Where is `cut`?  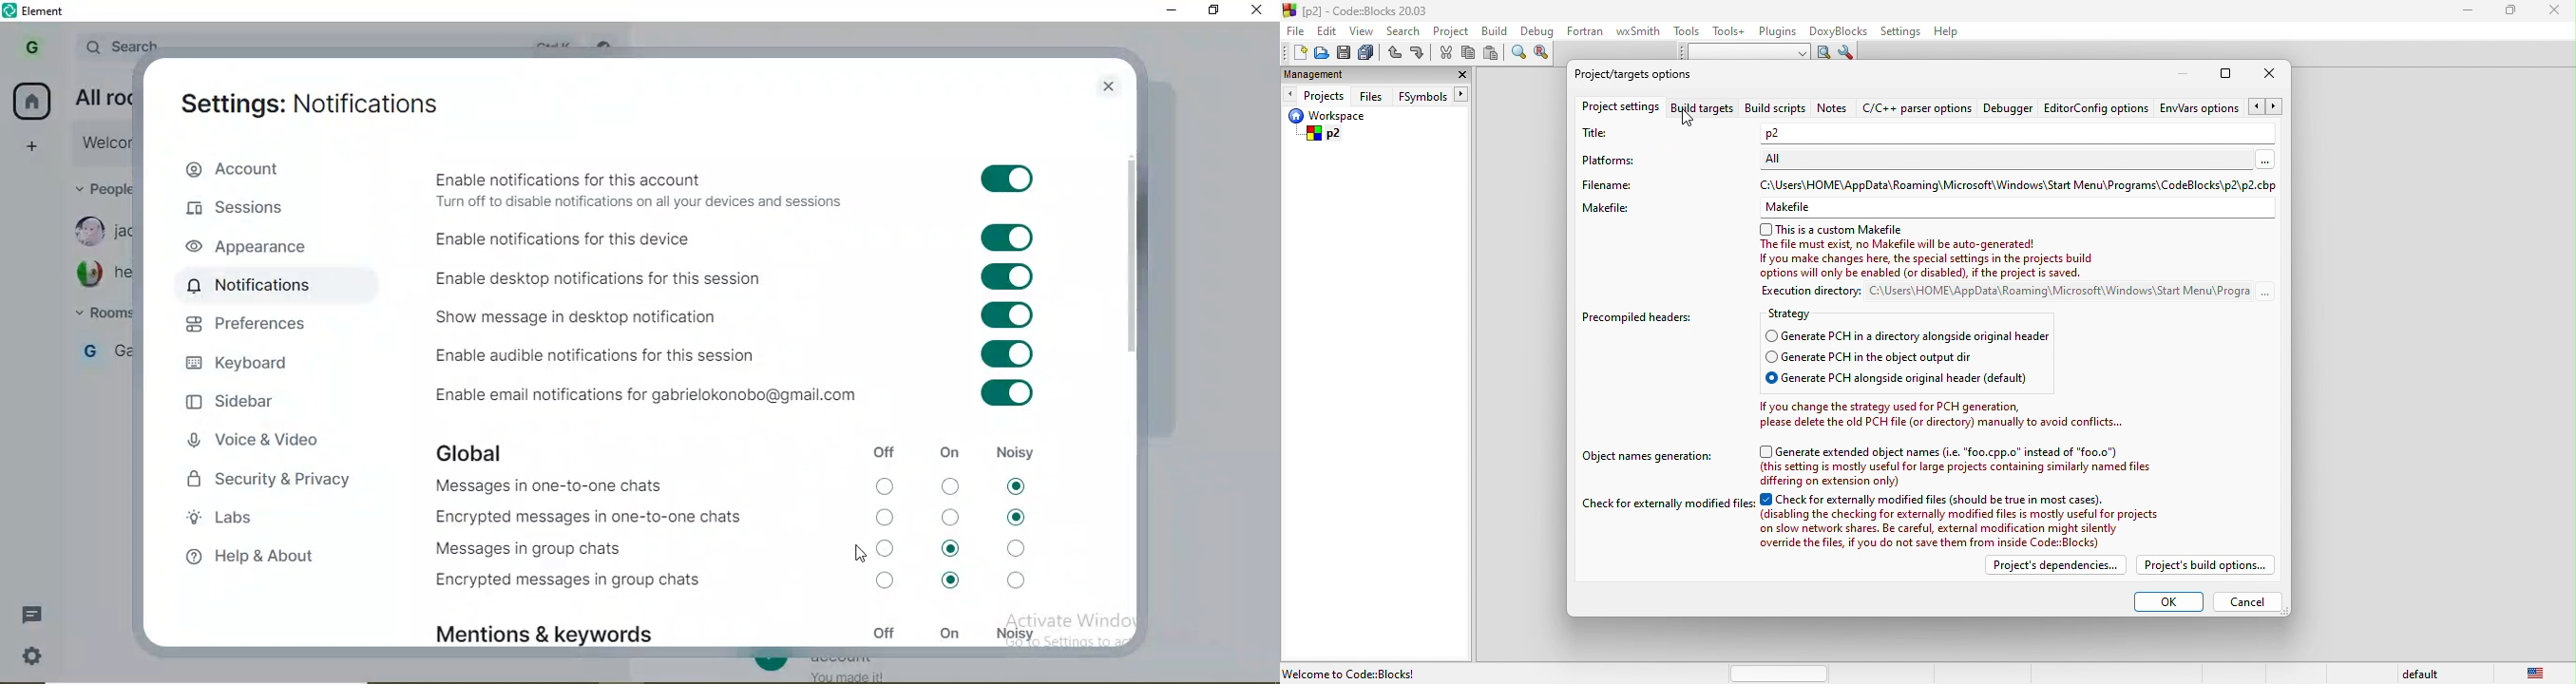
cut is located at coordinates (1445, 53).